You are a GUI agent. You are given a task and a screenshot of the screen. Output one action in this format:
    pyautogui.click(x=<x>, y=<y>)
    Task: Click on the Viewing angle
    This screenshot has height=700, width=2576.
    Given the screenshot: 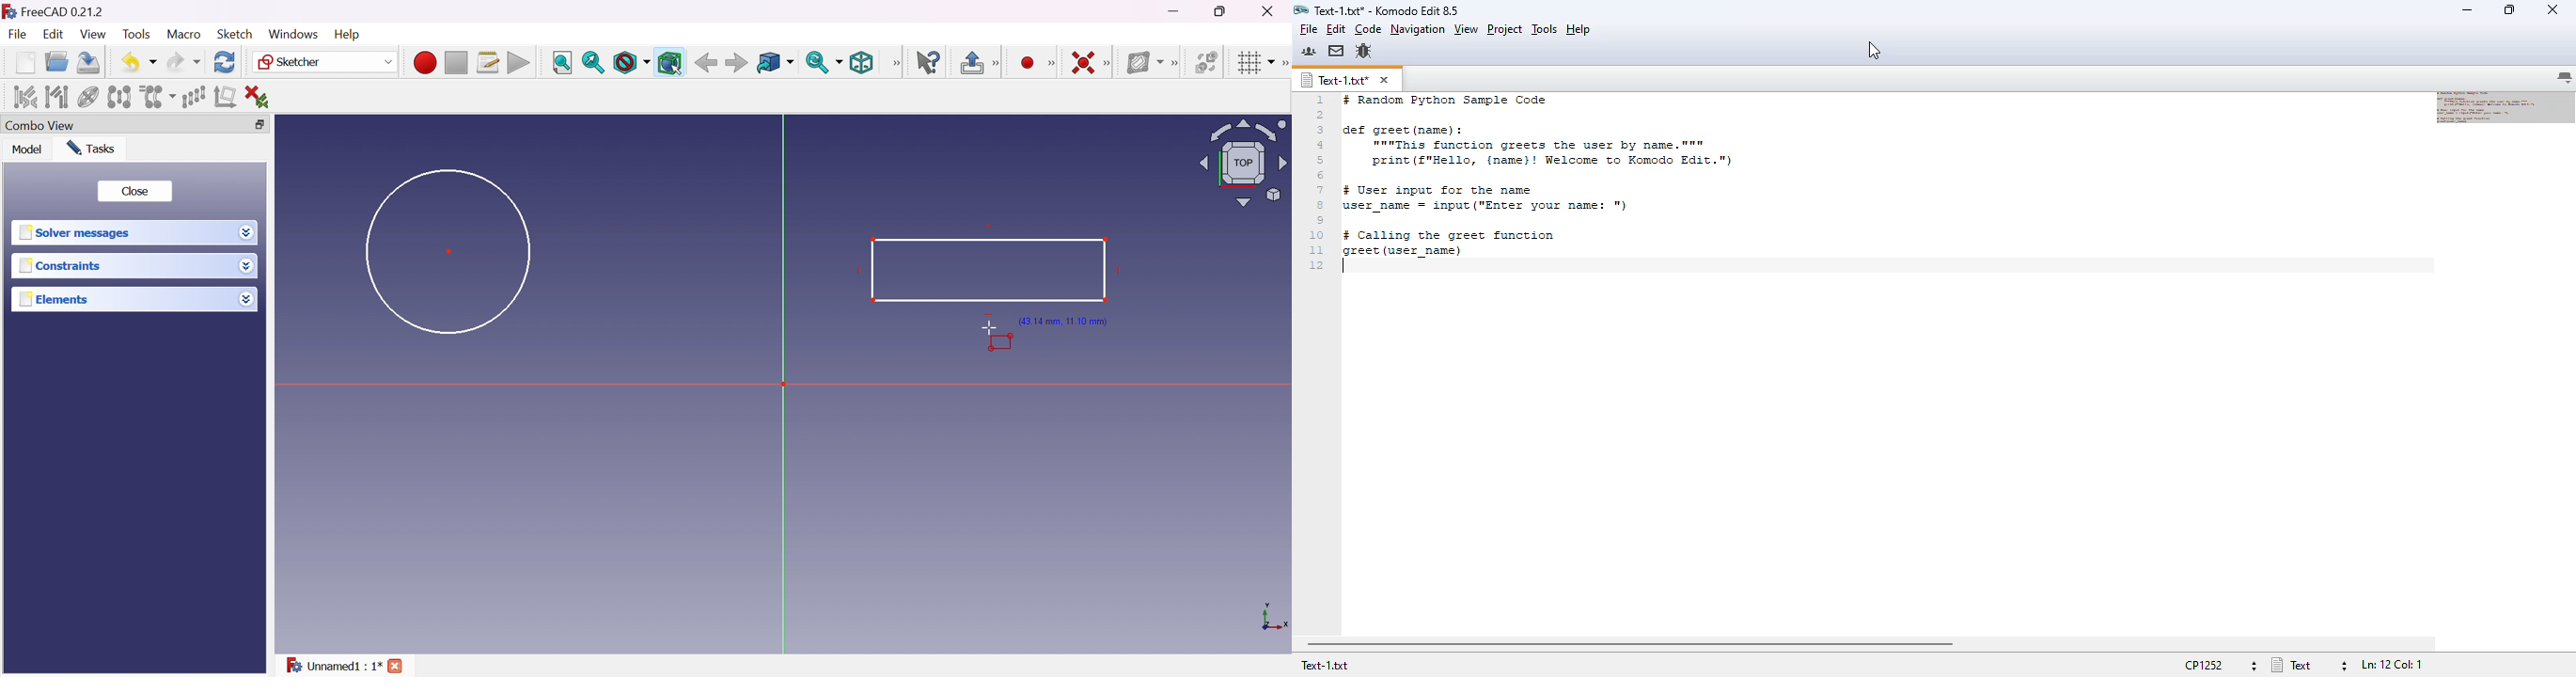 What is the action you would take?
    pyautogui.click(x=1241, y=164)
    